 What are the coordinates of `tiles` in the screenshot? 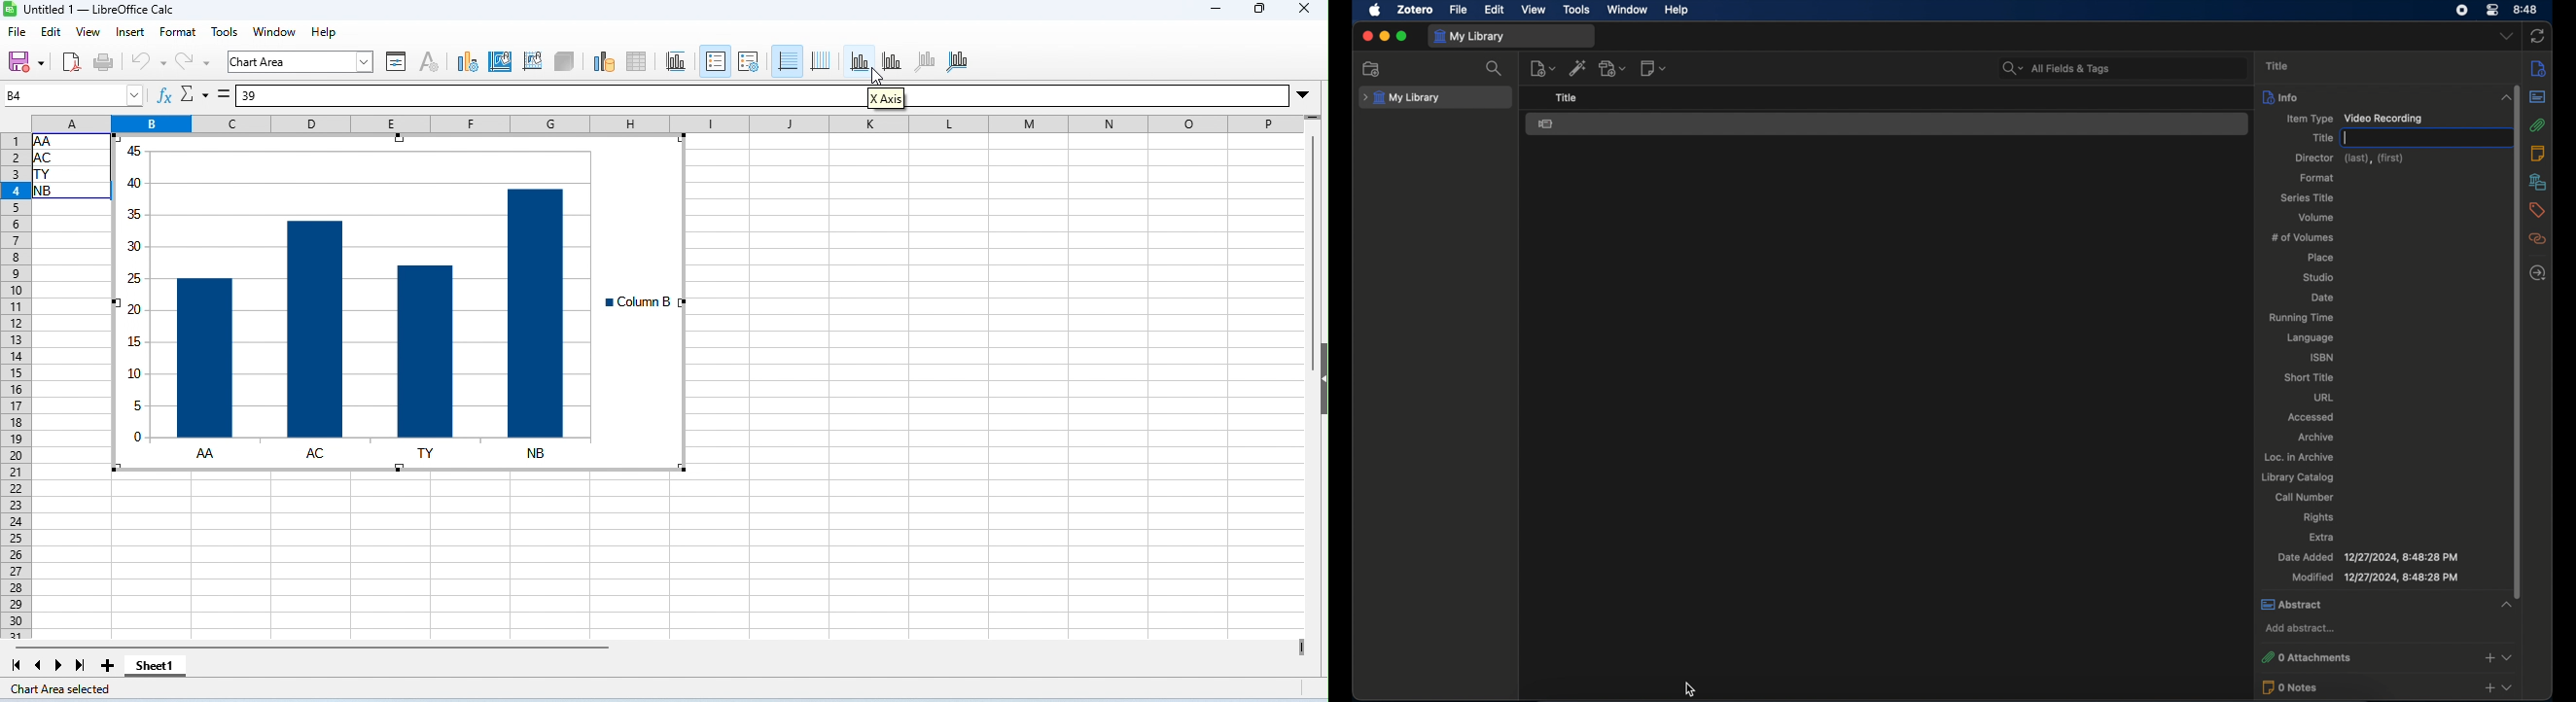 It's located at (677, 60).